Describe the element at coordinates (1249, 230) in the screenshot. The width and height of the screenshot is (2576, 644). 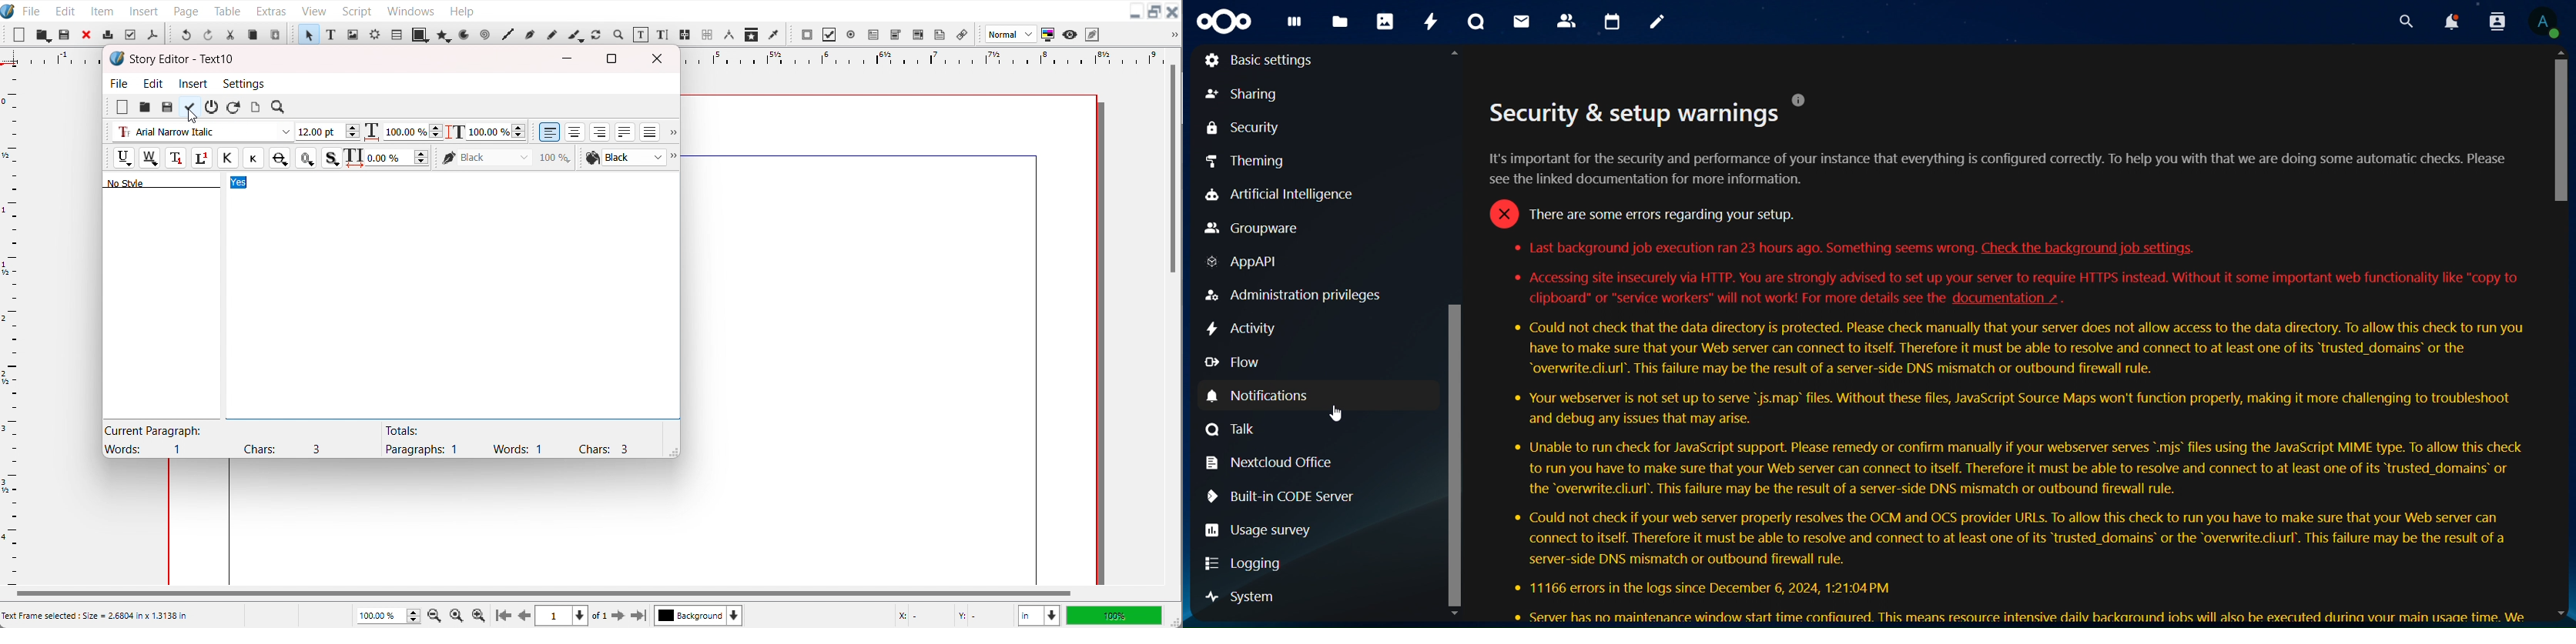
I see `groupware` at that location.